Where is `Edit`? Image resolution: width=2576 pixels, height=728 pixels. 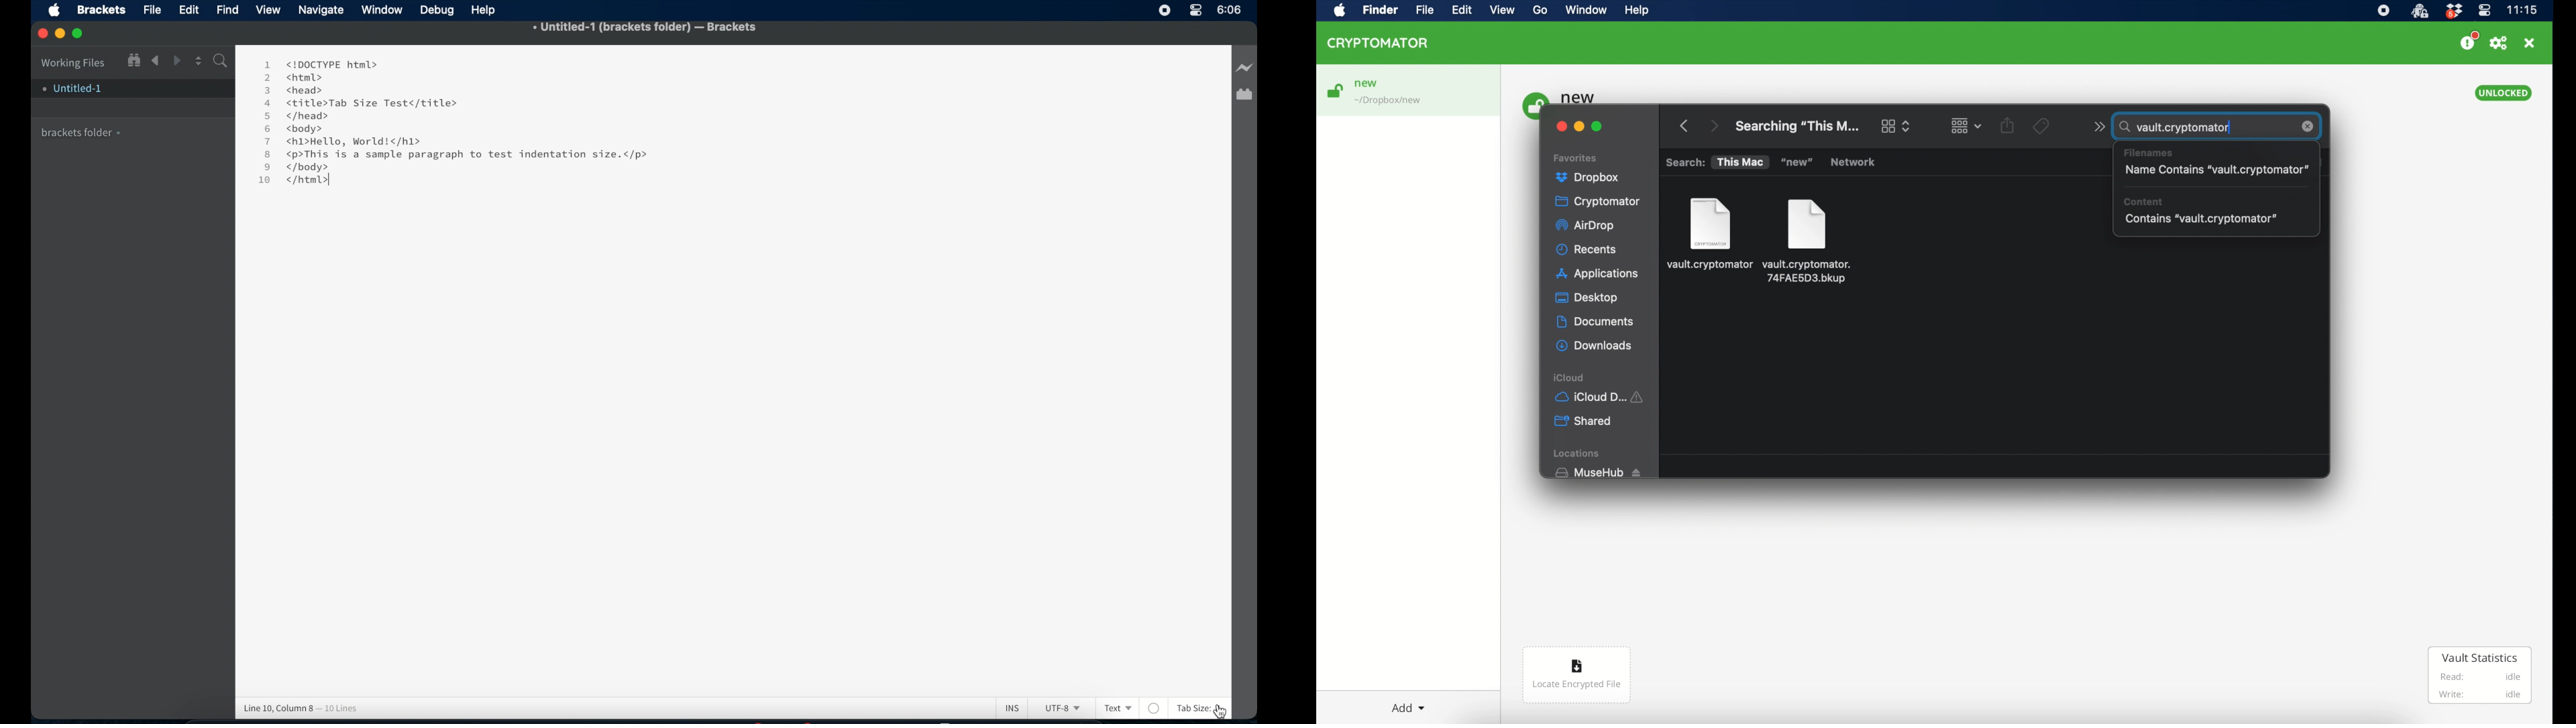 Edit is located at coordinates (191, 10).